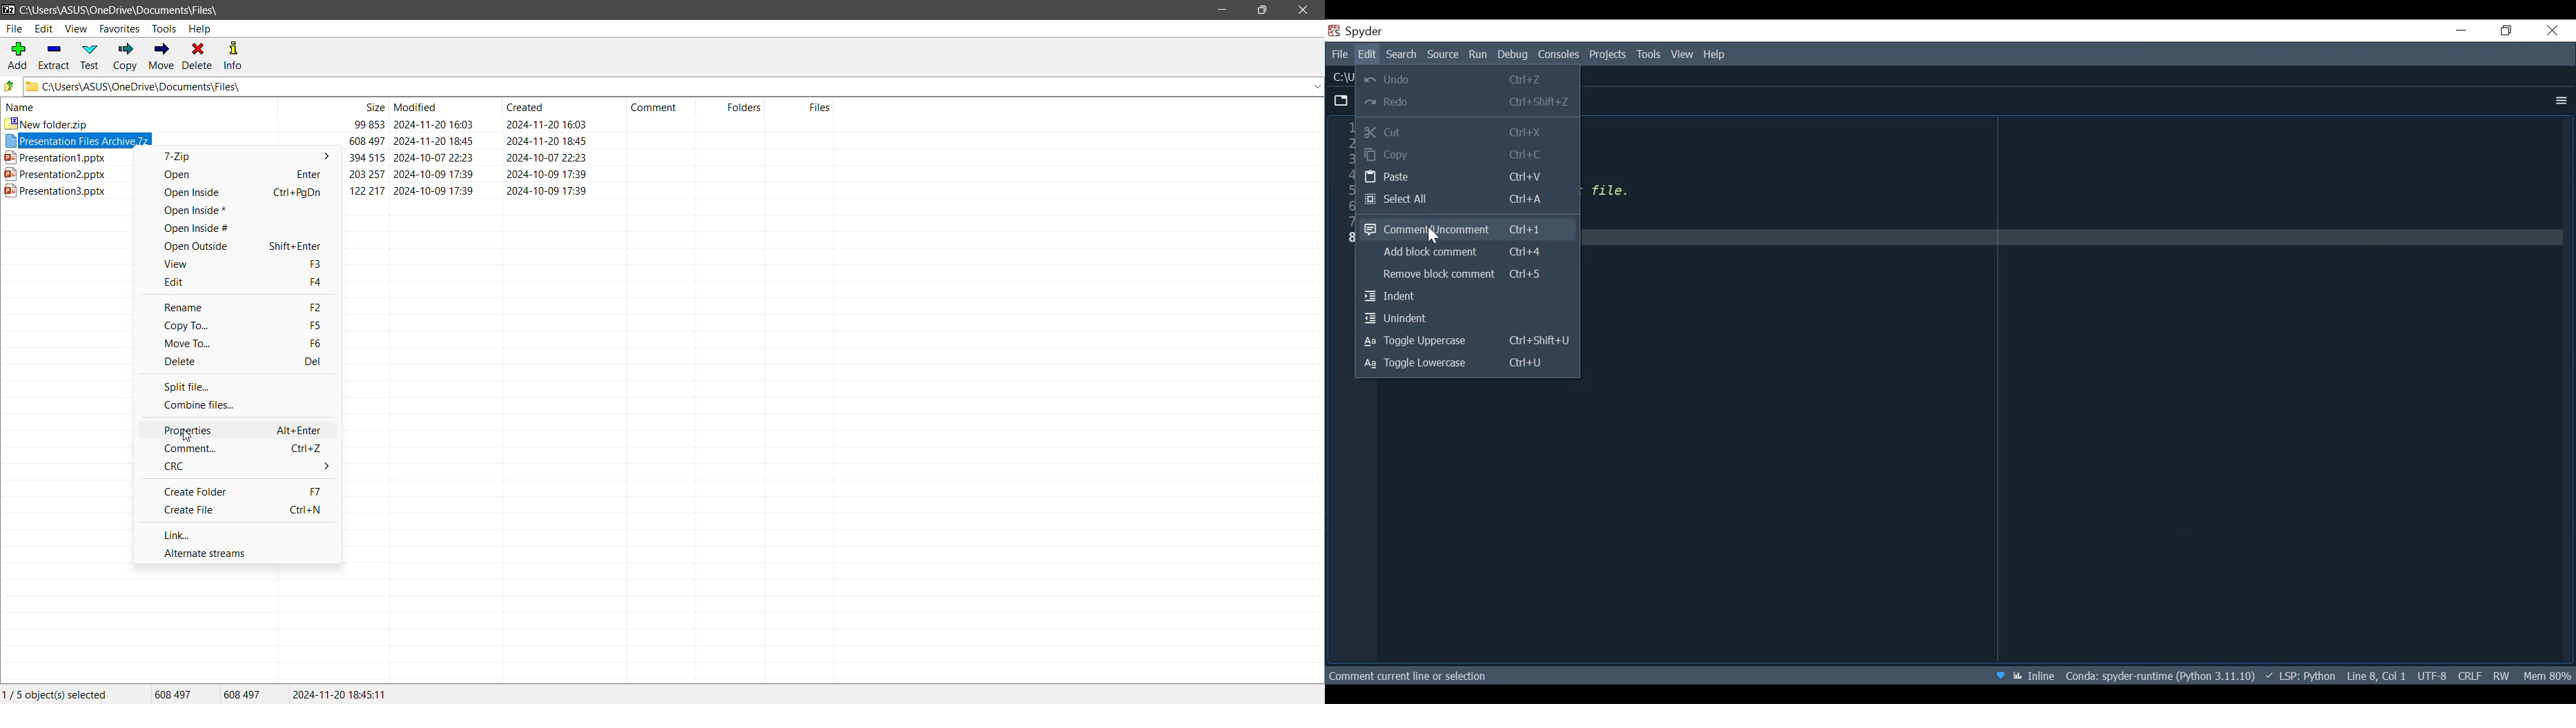 This screenshot has height=728, width=2576. What do you see at coordinates (206, 554) in the screenshot?
I see `Alternate streams` at bounding box center [206, 554].